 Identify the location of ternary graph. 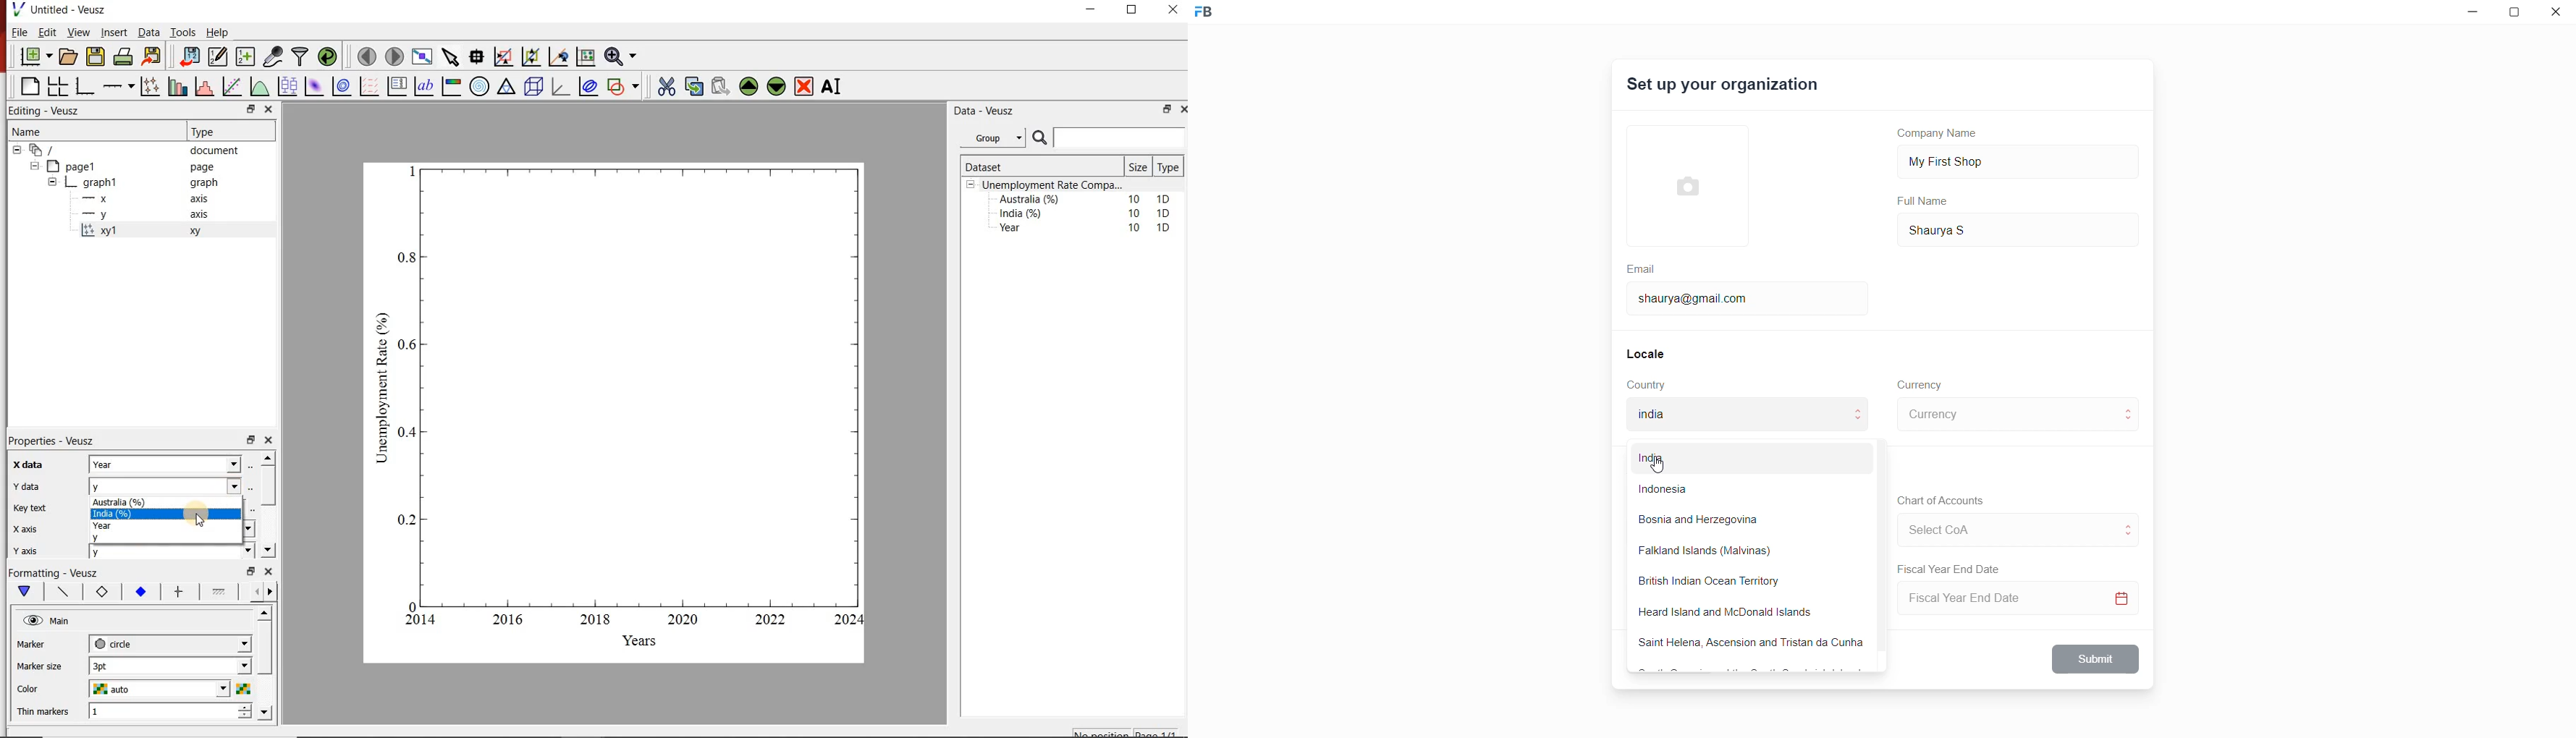
(506, 86).